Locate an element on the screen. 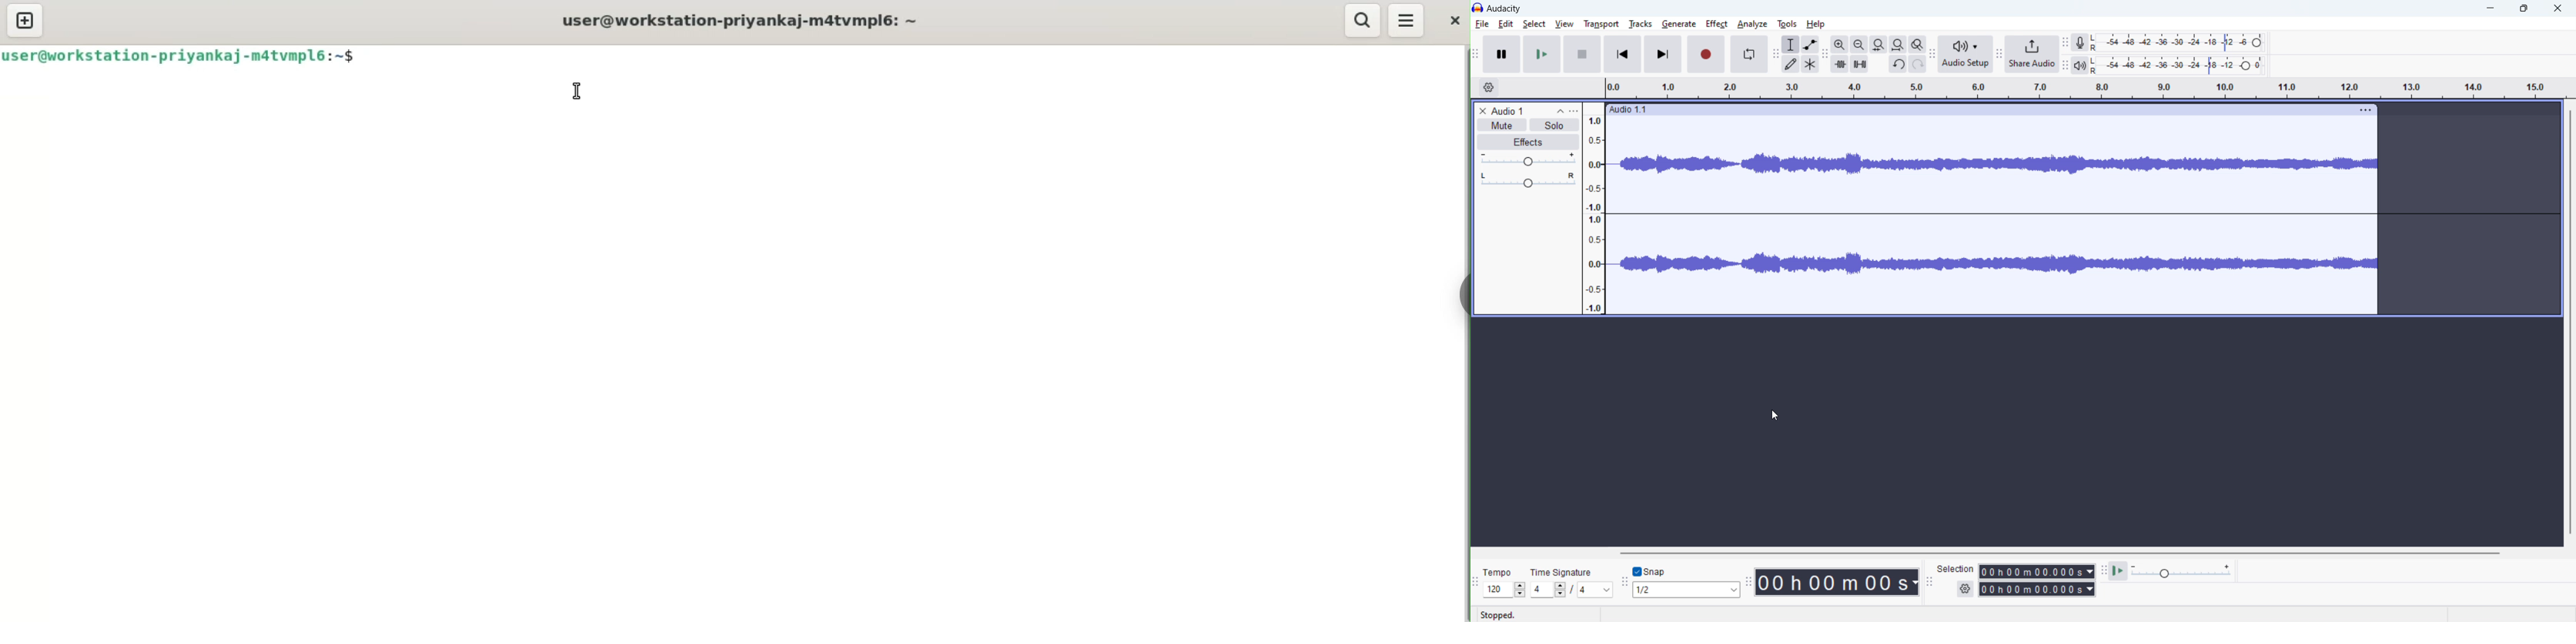 This screenshot has width=2576, height=644. time signature toolbar is located at coordinates (1478, 581).